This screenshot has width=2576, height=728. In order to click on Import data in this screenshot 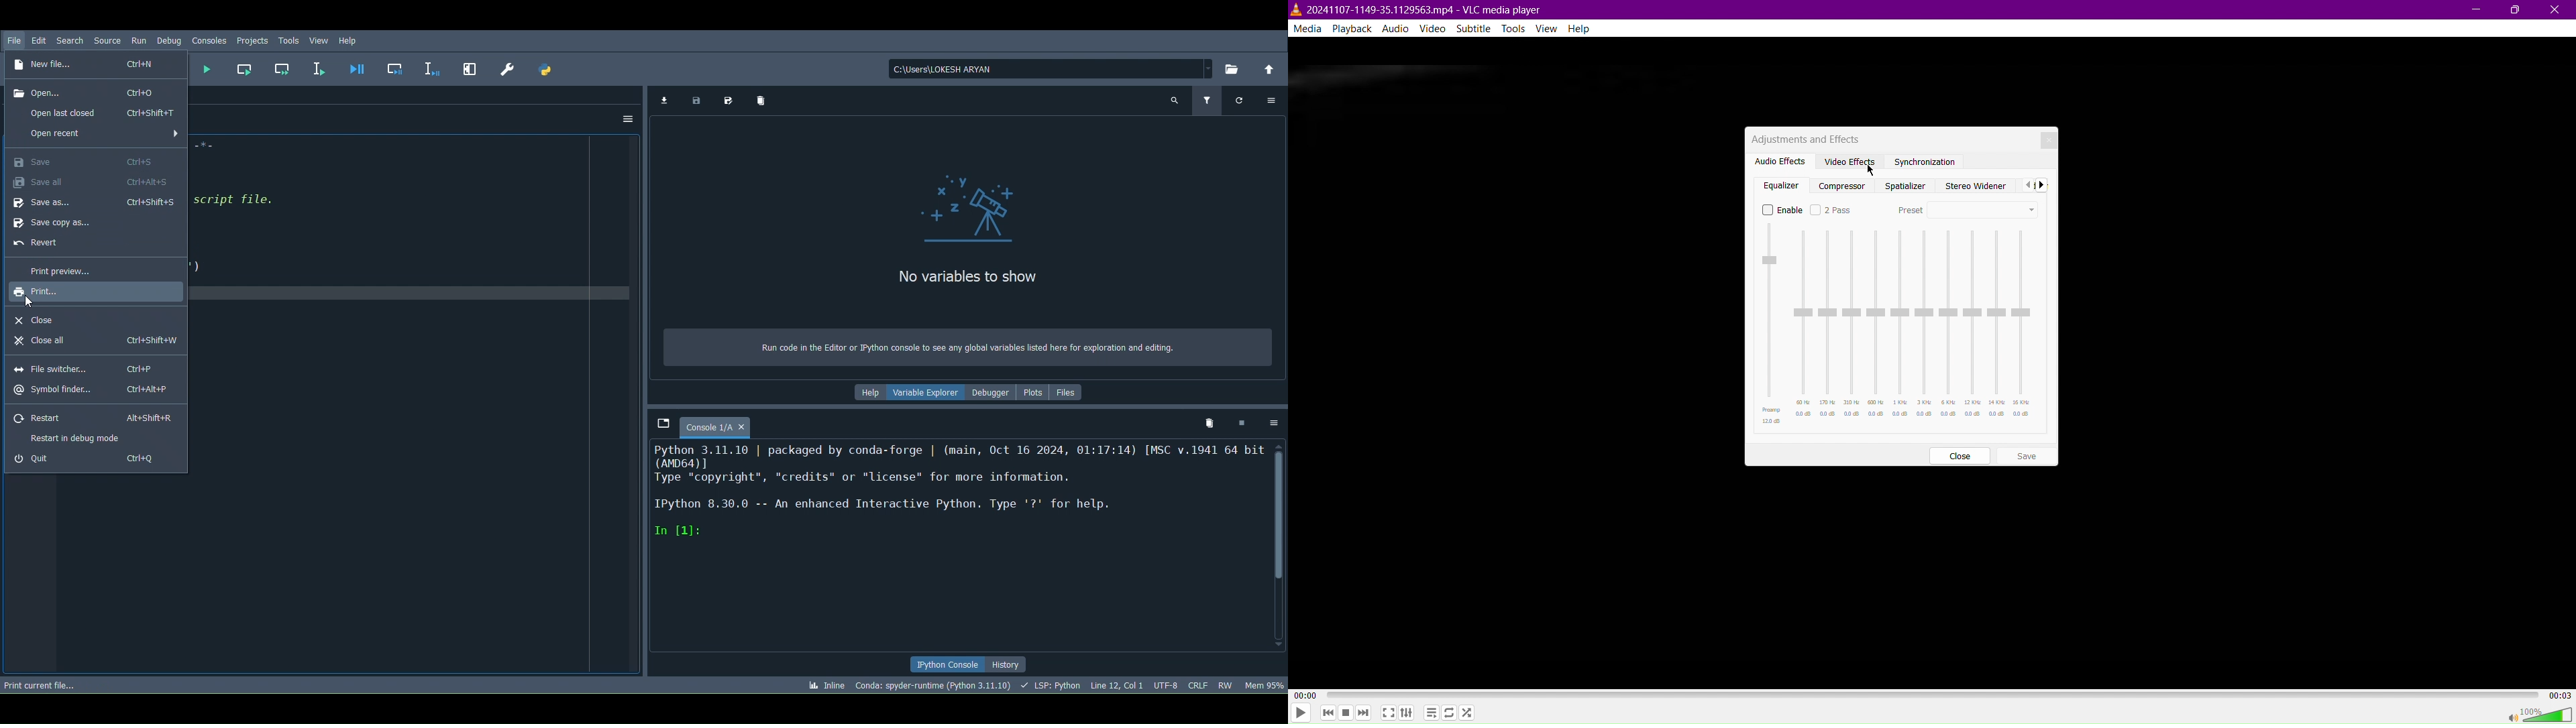, I will do `click(663, 100)`.